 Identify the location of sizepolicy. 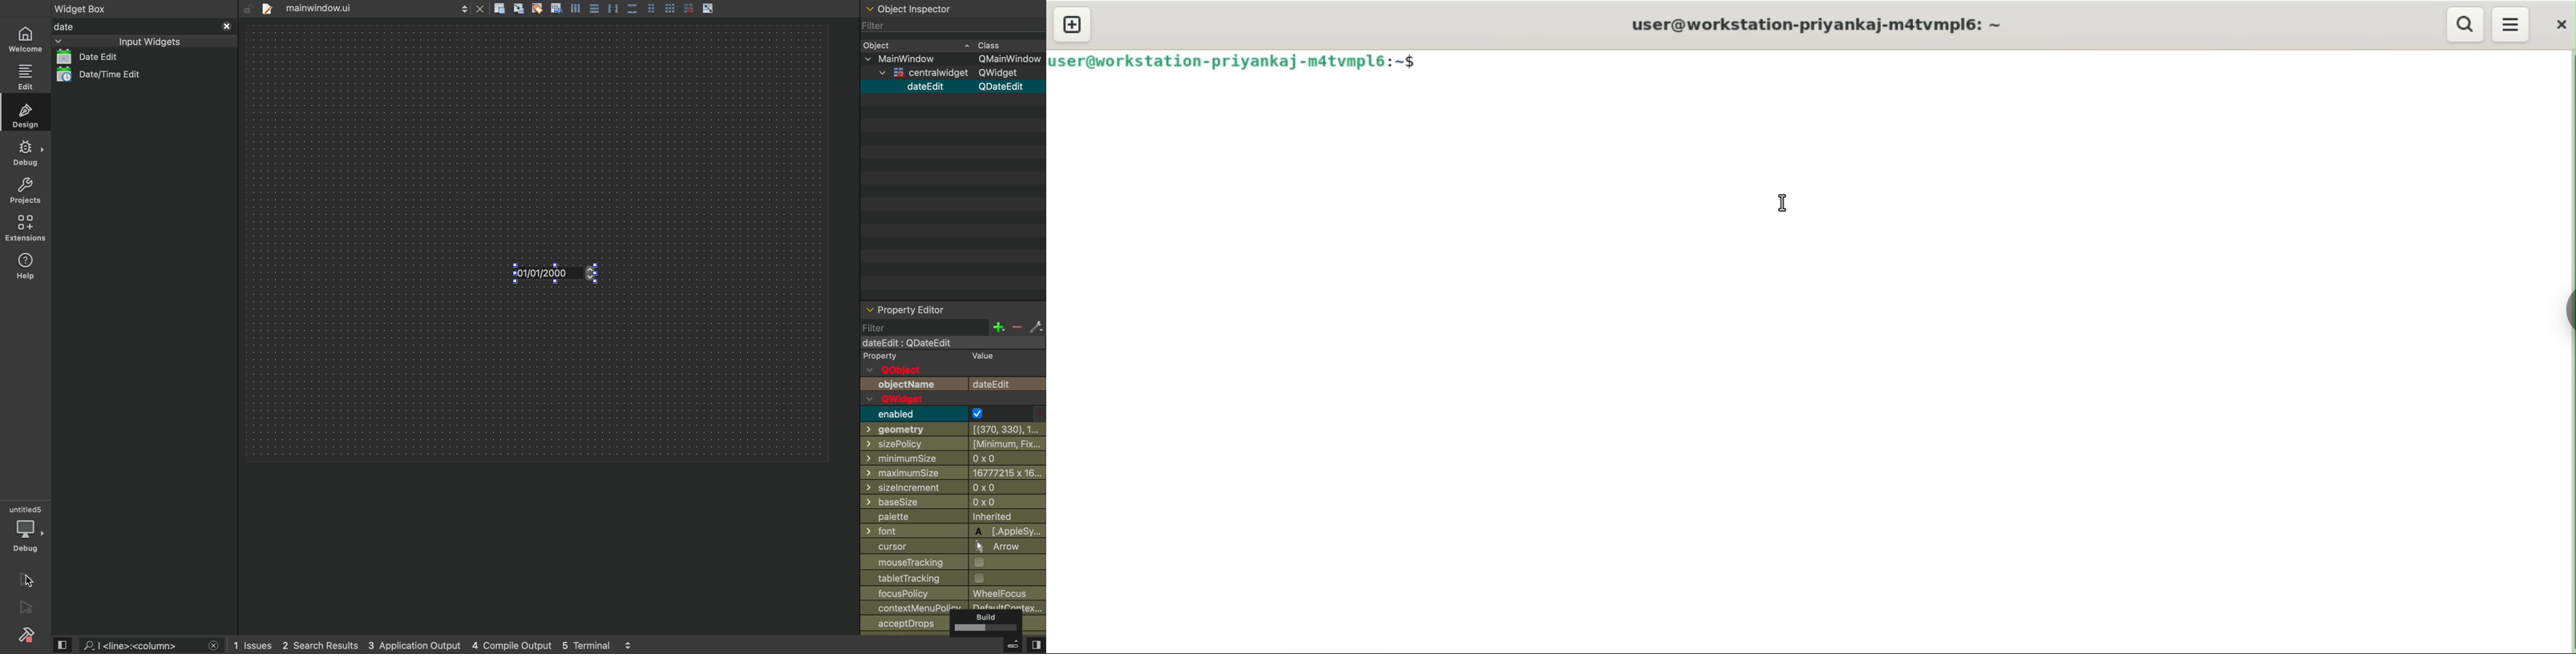
(951, 445).